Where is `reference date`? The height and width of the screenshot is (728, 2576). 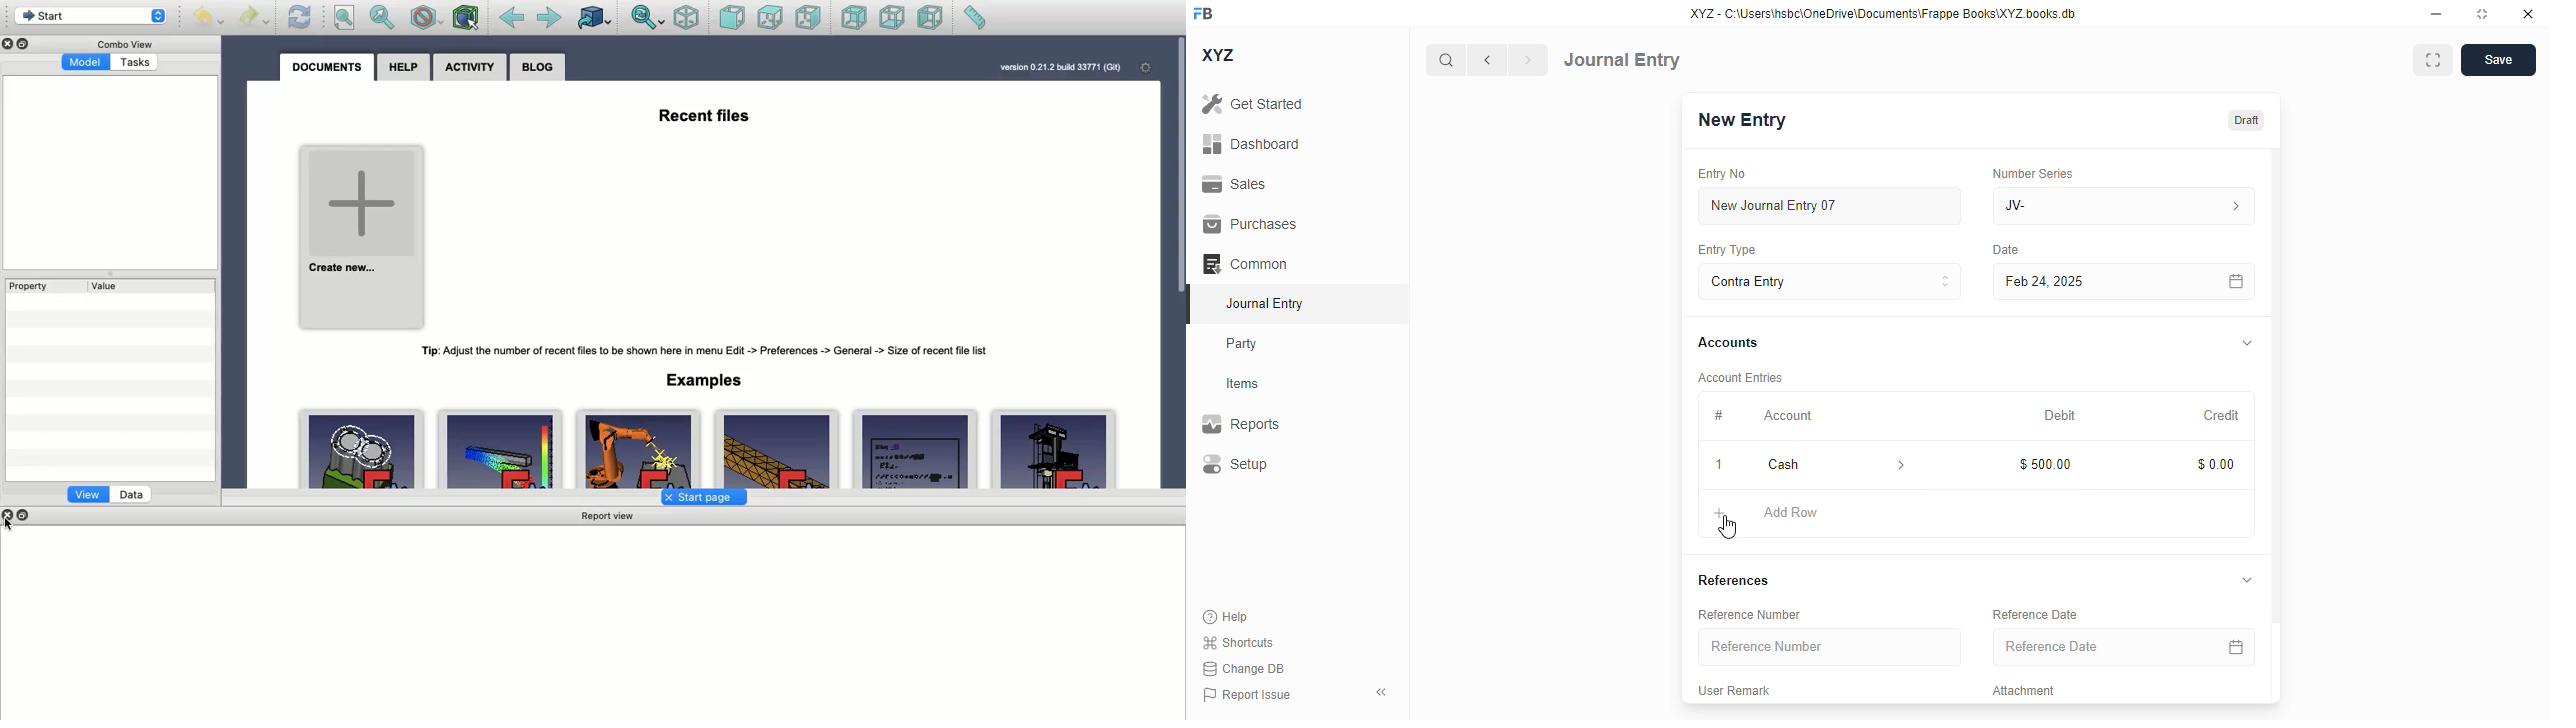
reference date is located at coordinates (2085, 647).